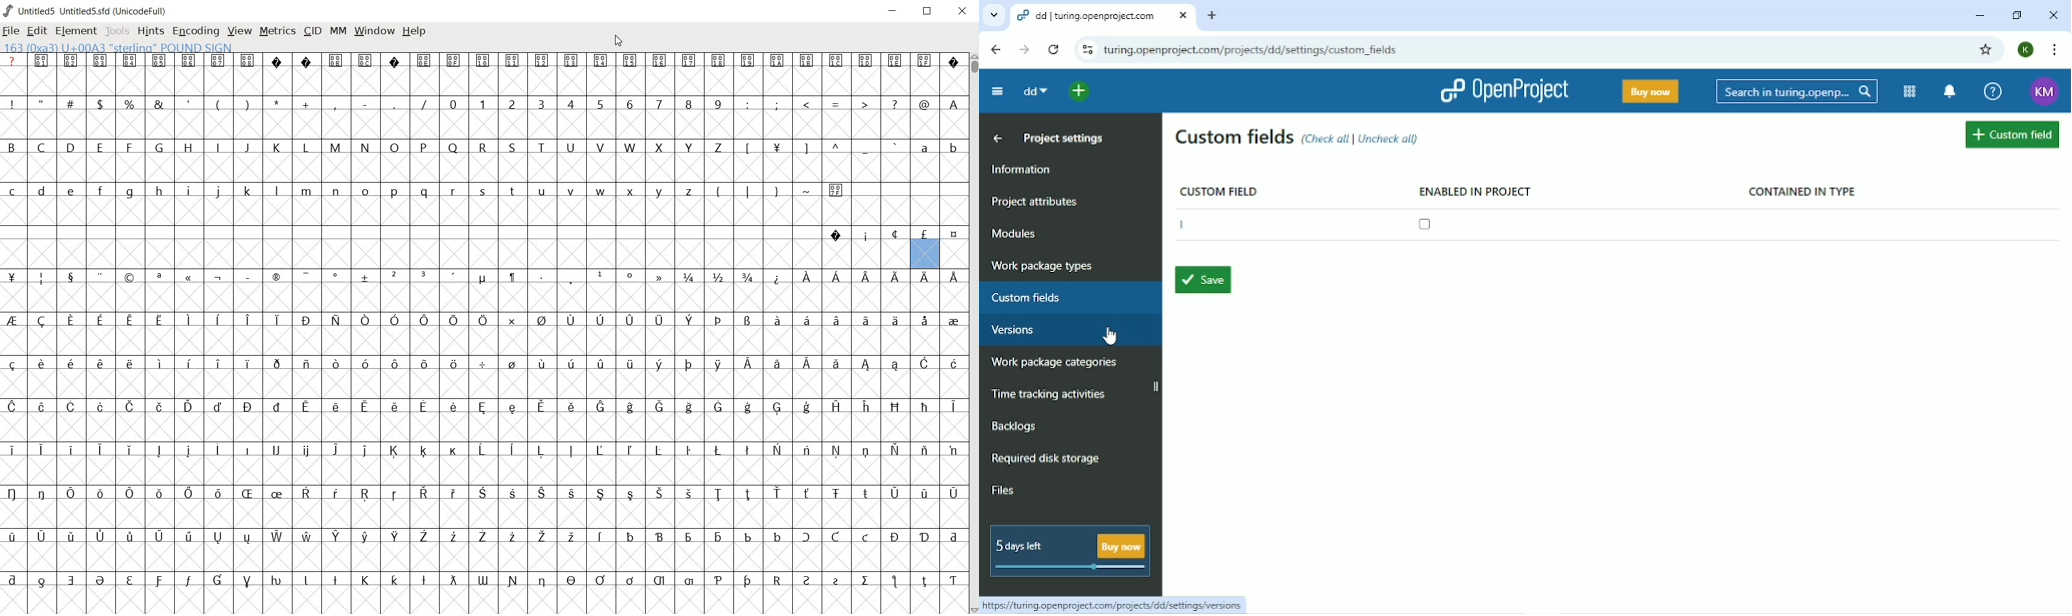  I want to click on @, so click(924, 103).